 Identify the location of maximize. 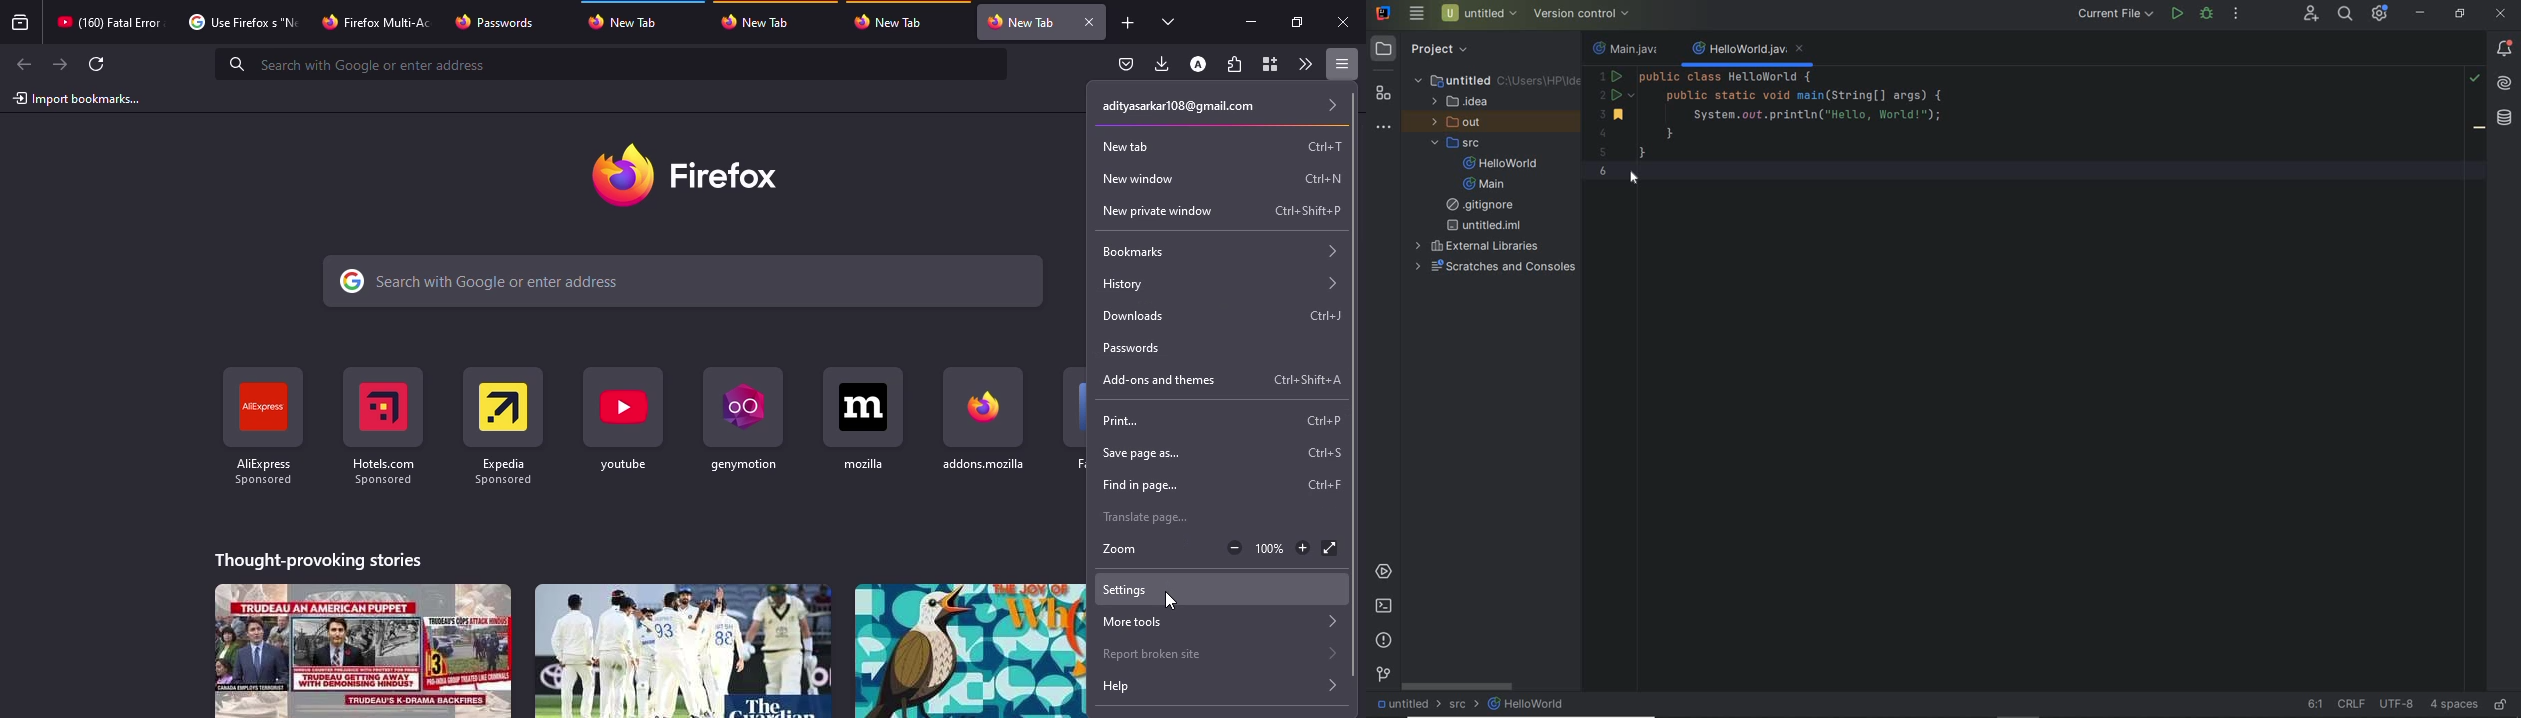
(1295, 22).